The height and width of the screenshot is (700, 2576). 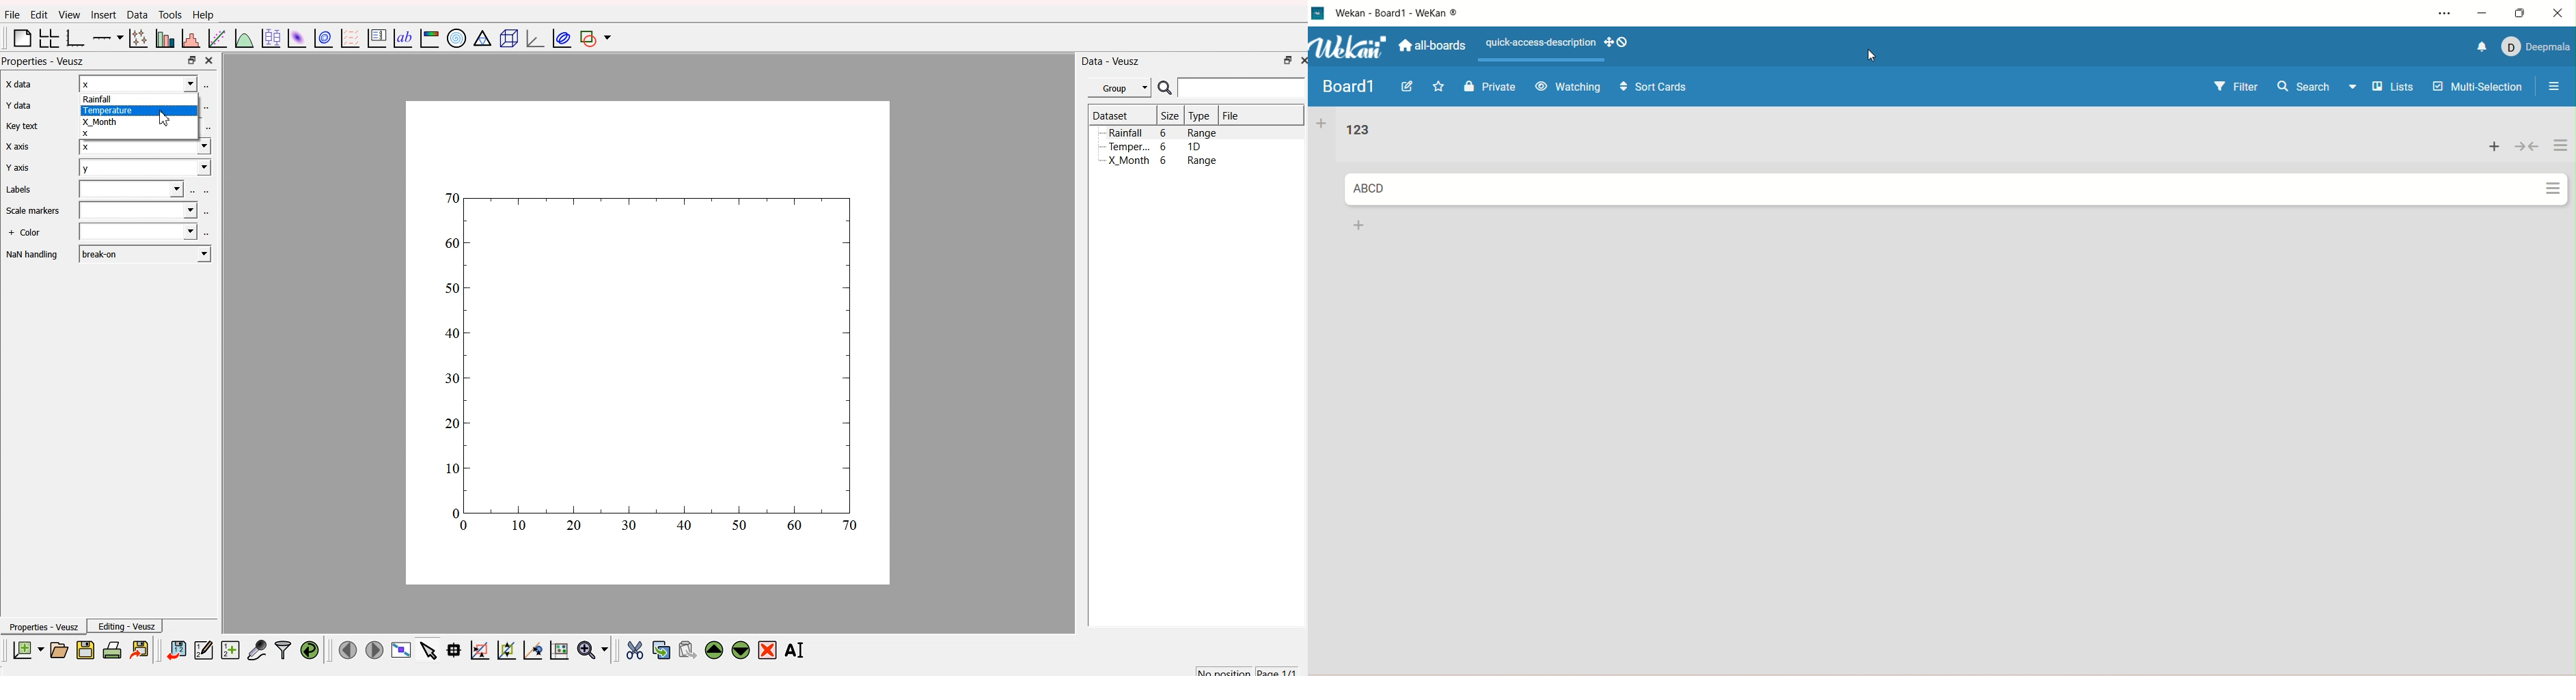 I want to click on import data, so click(x=178, y=651).